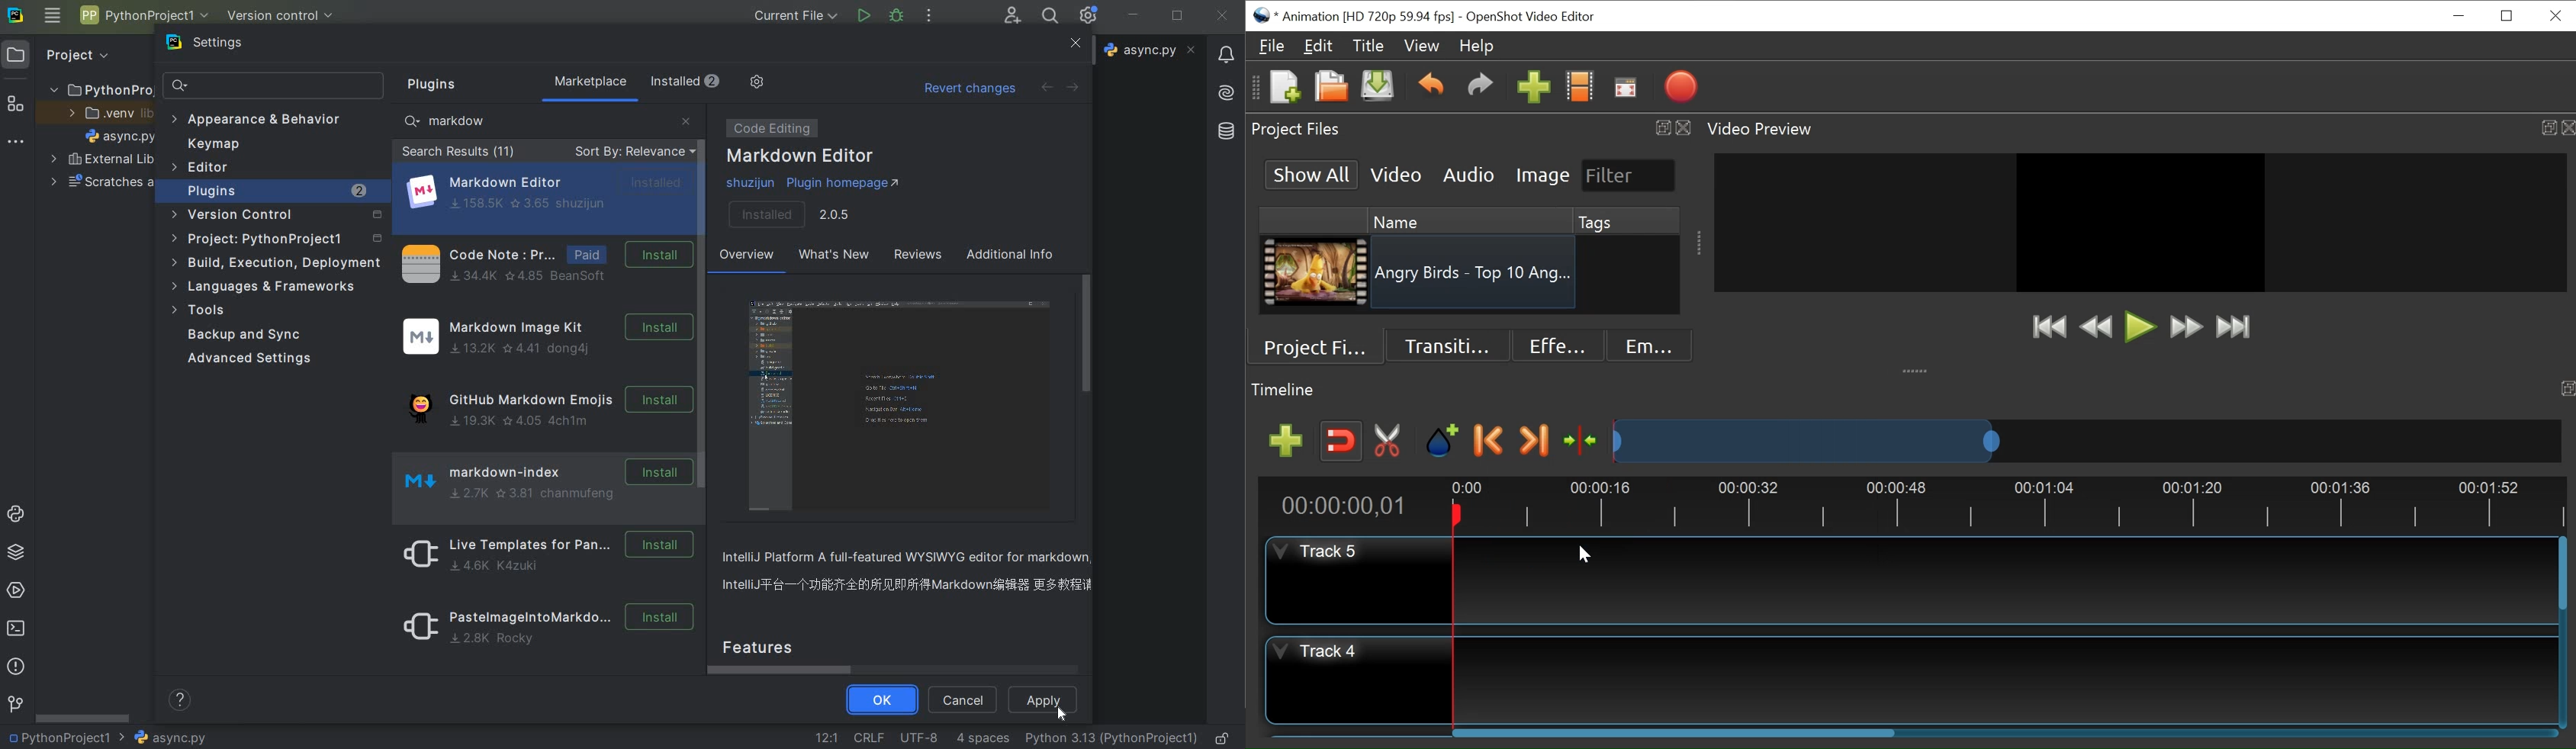 Image resolution: width=2576 pixels, height=756 pixels. I want to click on keymap, so click(211, 144).